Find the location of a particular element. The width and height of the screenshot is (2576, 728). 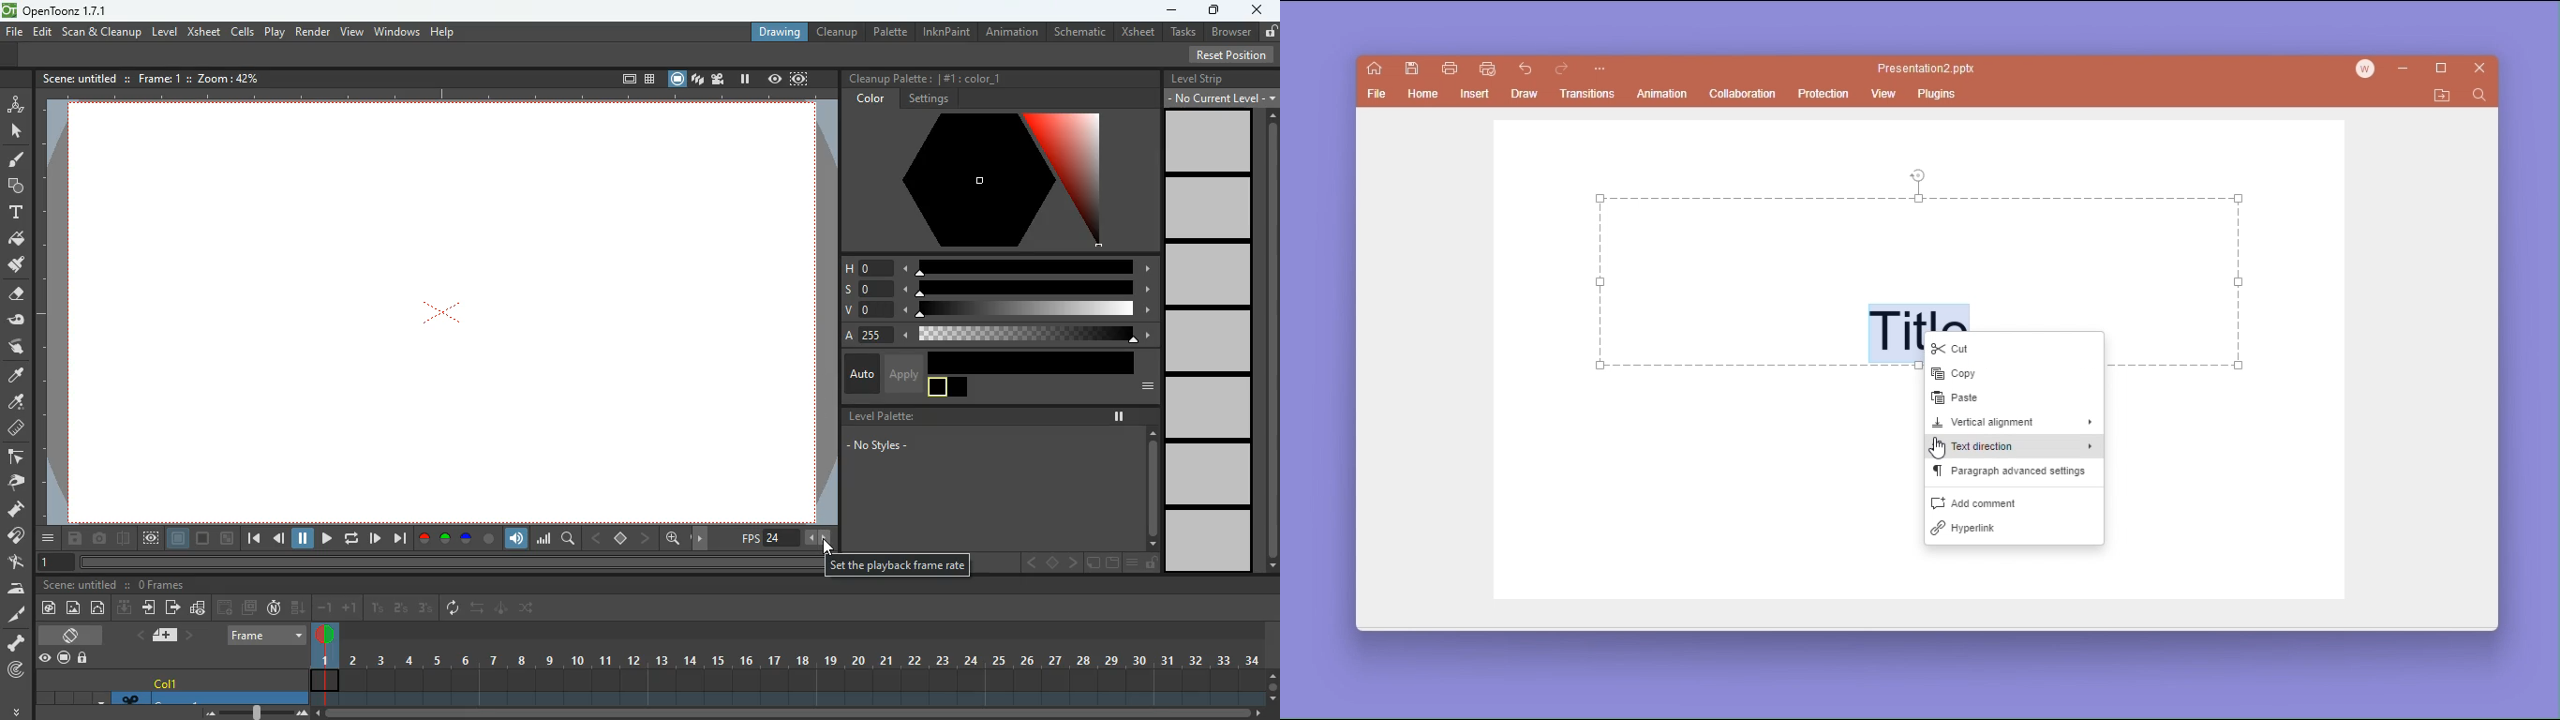

account icon is located at coordinates (2369, 69).